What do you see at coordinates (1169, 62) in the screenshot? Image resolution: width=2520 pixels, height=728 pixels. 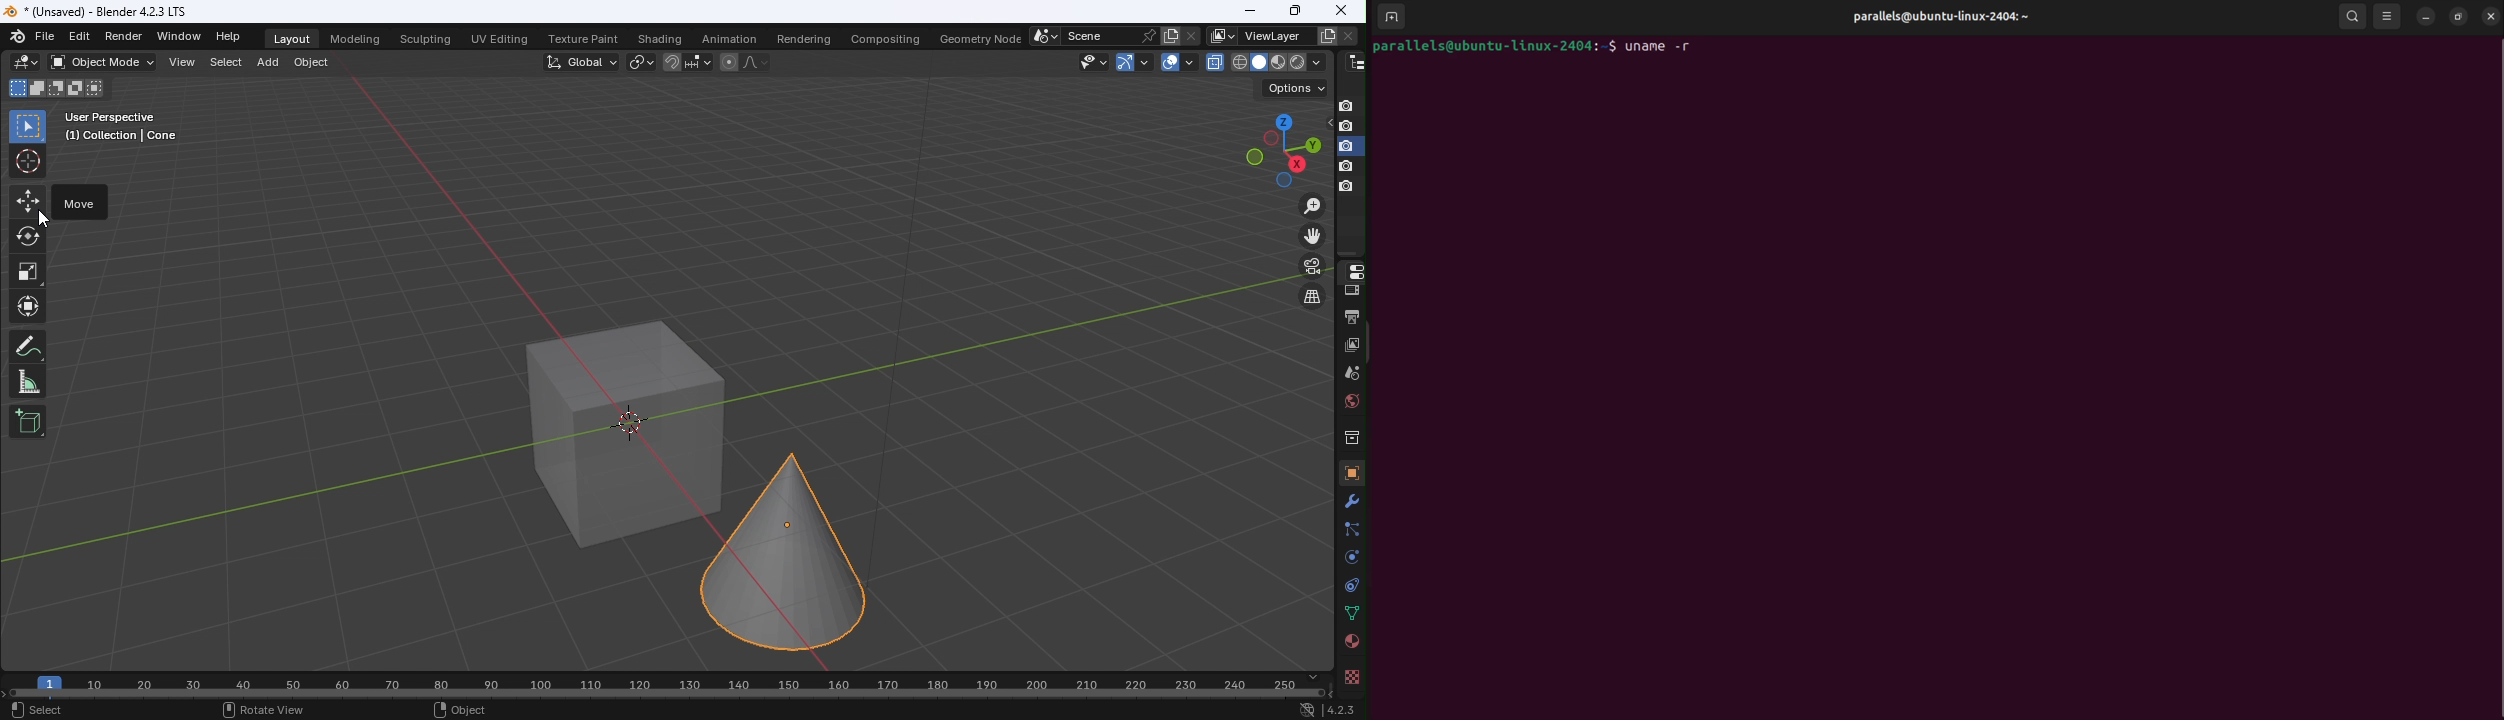 I see `Show overlays` at bounding box center [1169, 62].